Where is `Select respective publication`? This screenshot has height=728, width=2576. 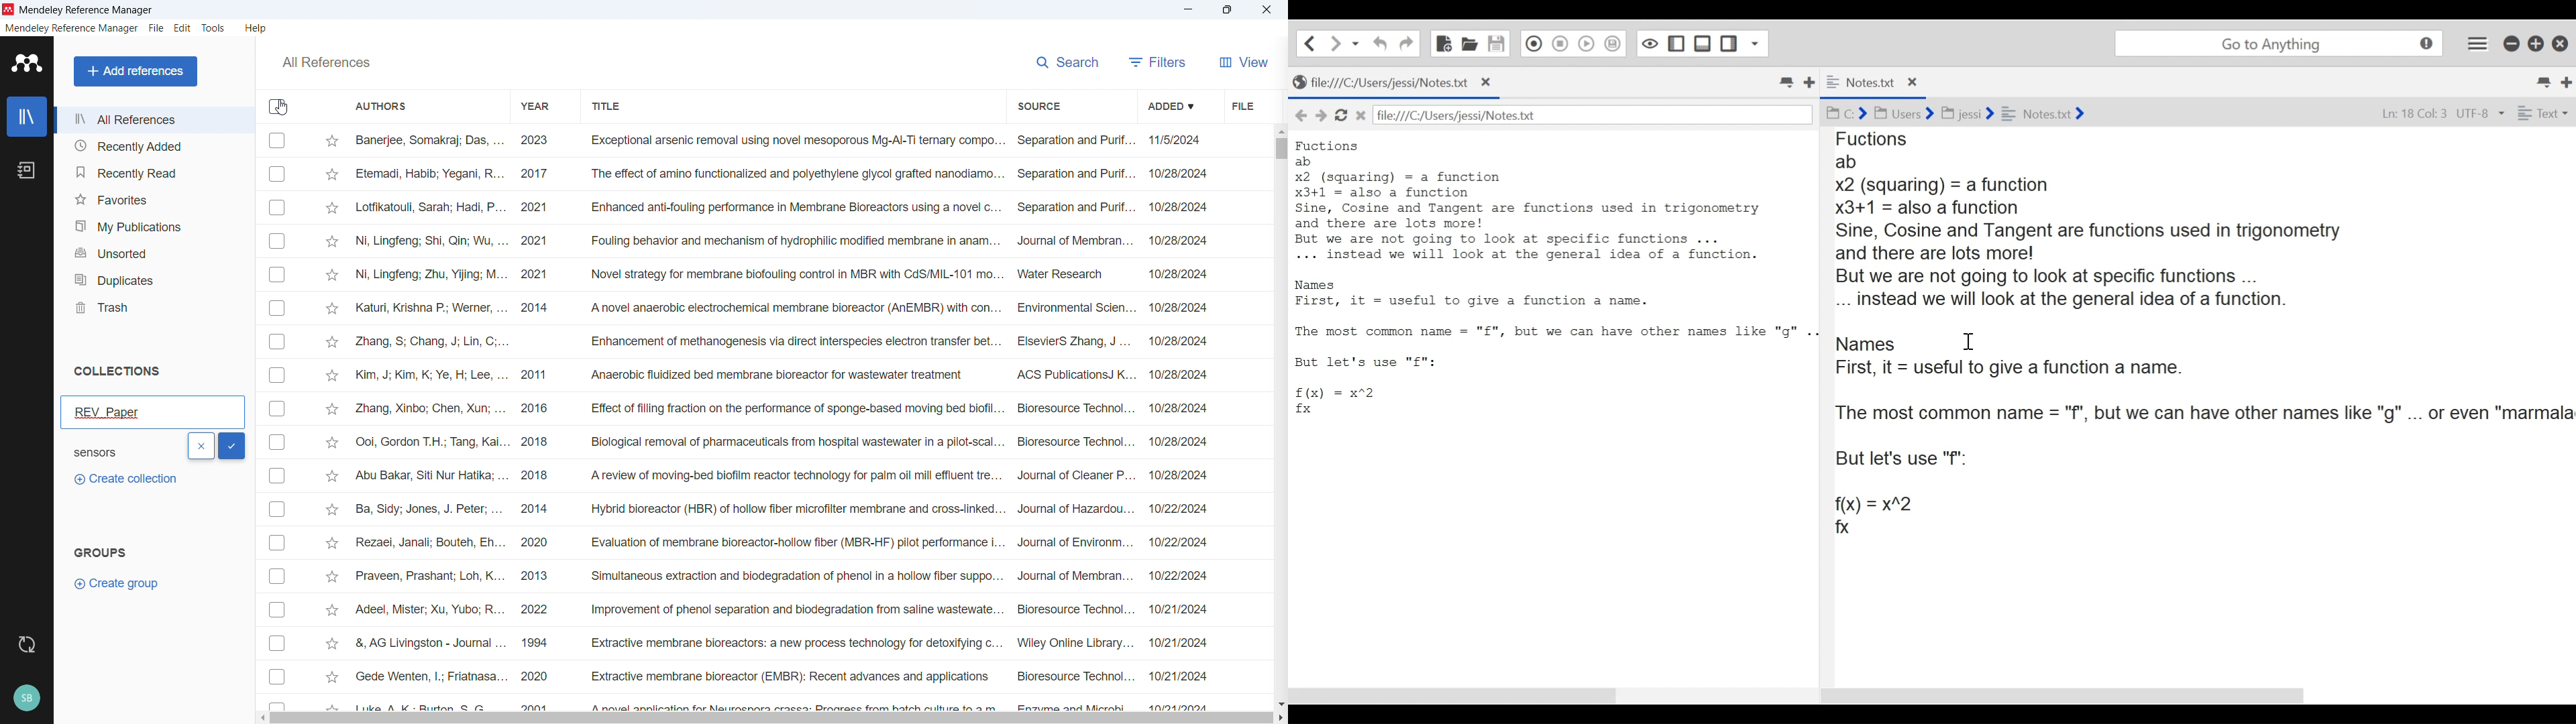 Select respective publication is located at coordinates (277, 274).